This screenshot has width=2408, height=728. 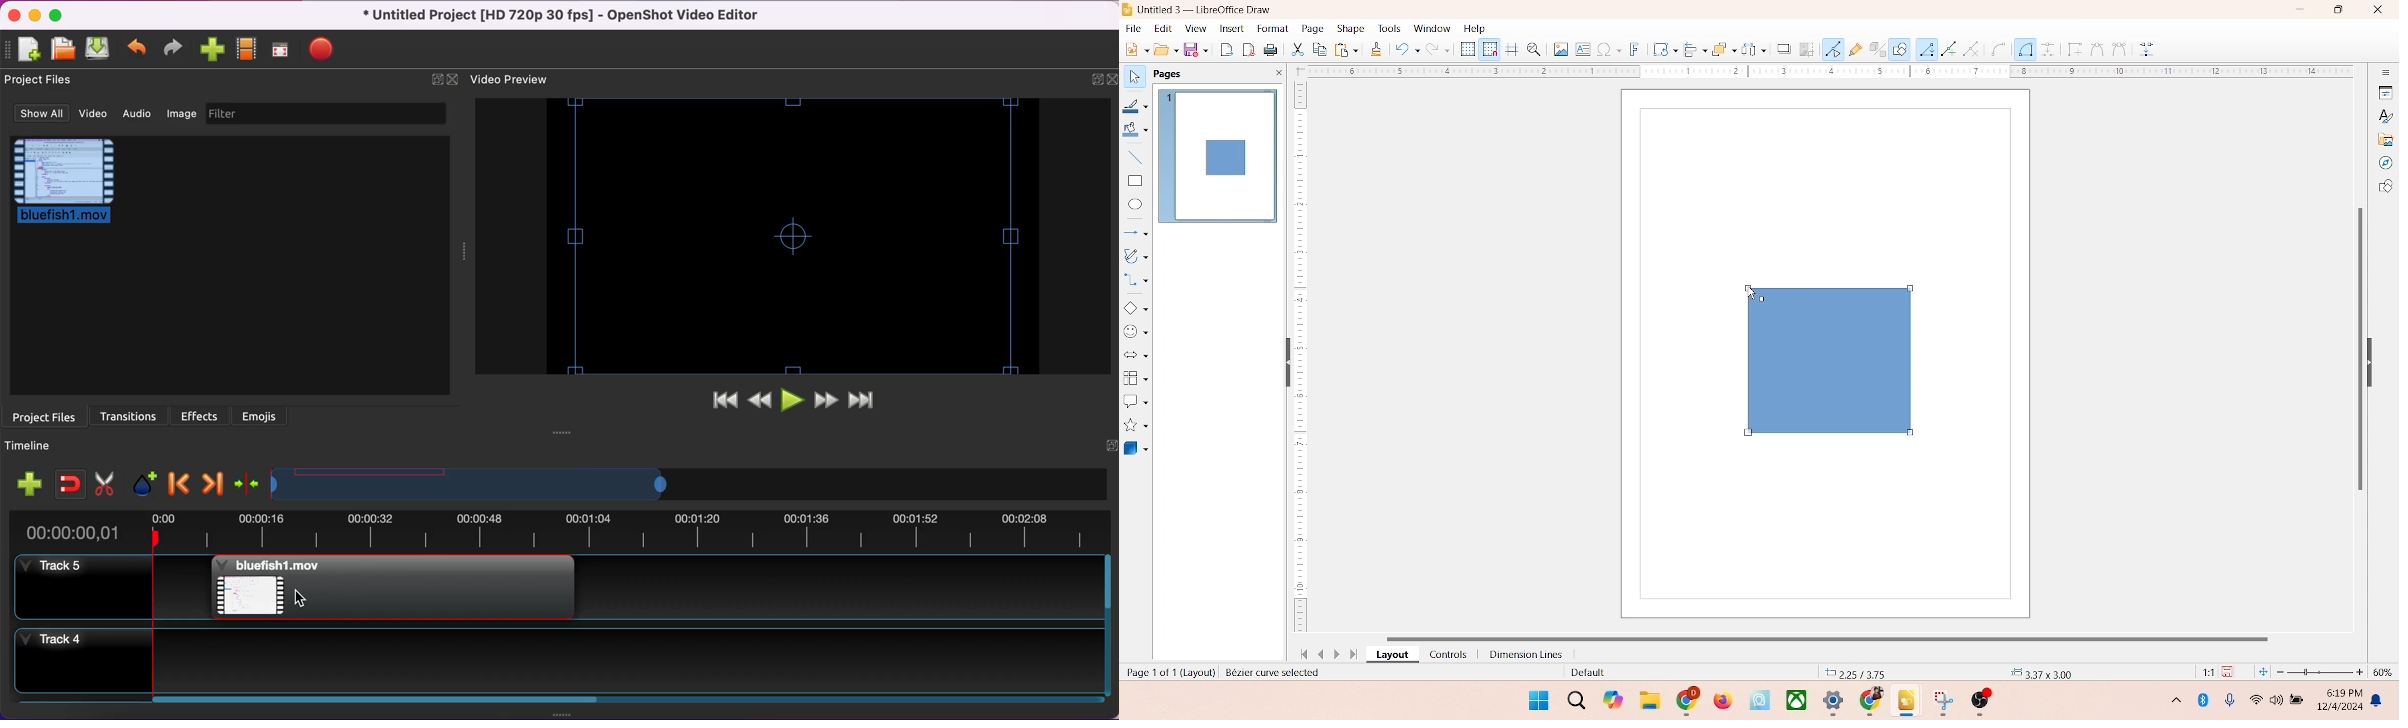 I want to click on export directly as PDF, so click(x=1250, y=49).